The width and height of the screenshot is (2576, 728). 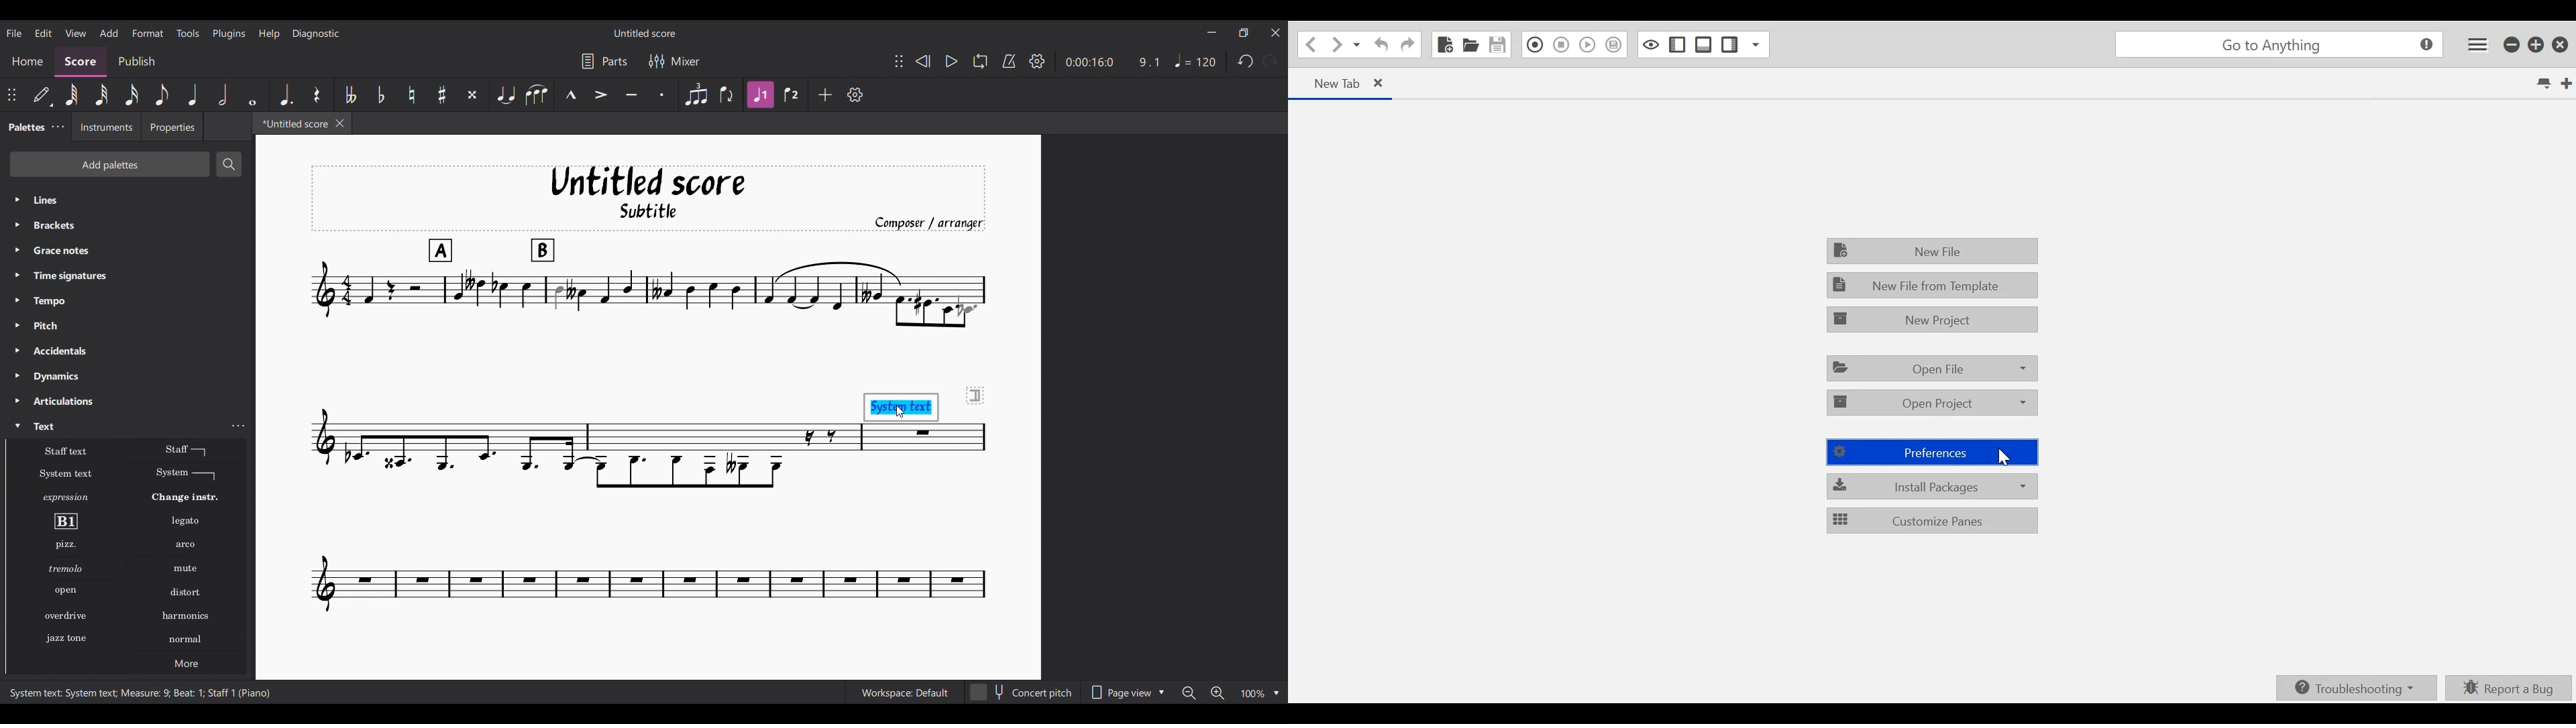 What do you see at coordinates (186, 662) in the screenshot?
I see `More options` at bounding box center [186, 662].